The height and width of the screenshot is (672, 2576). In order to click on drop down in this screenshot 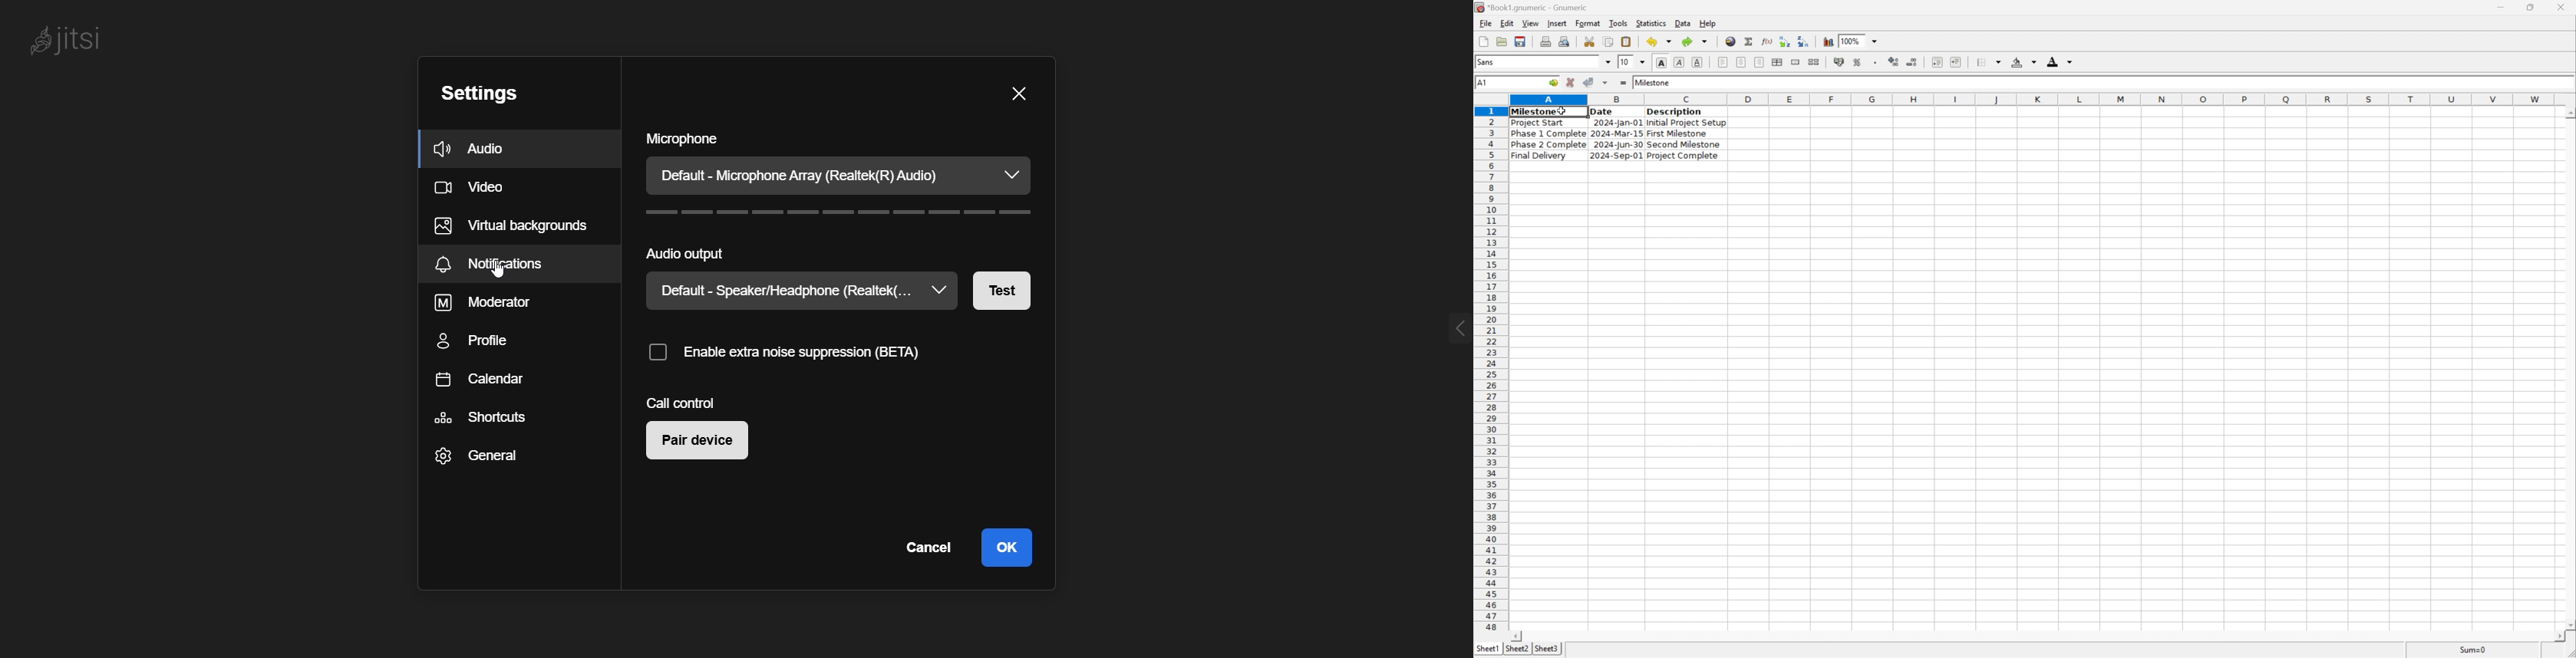, I will do `click(1644, 61)`.